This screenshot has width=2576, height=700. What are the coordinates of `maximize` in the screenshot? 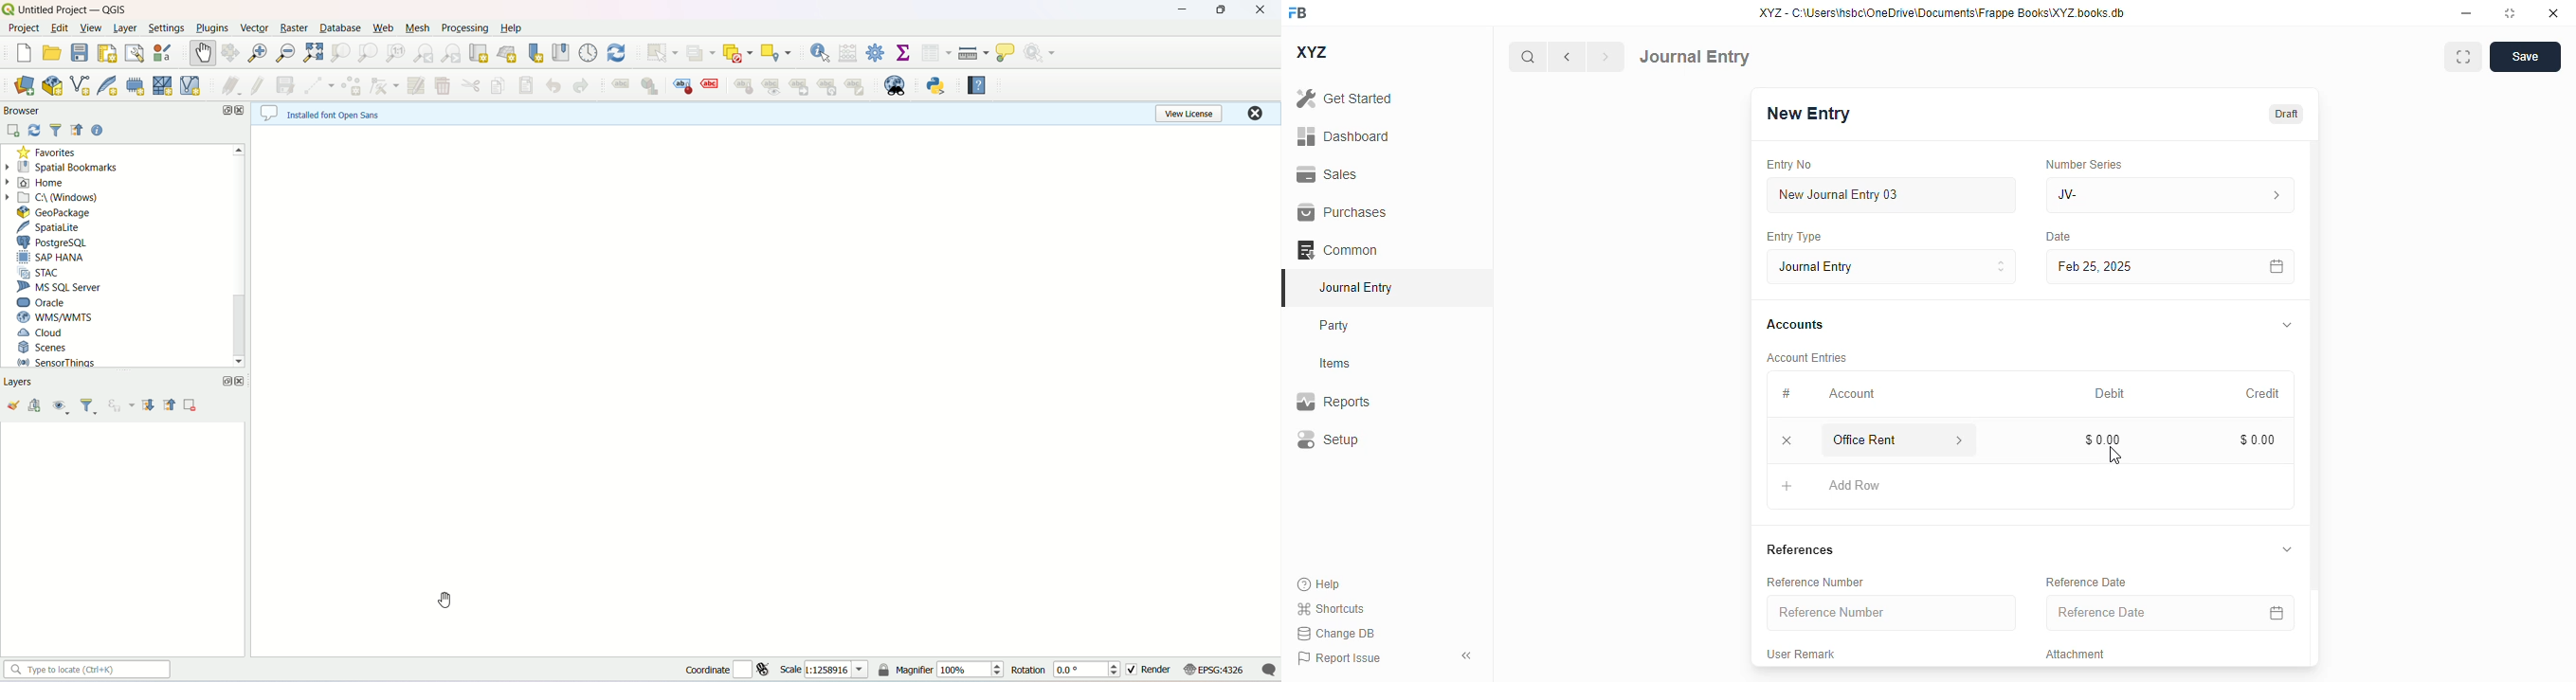 It's located at (1224, 11).